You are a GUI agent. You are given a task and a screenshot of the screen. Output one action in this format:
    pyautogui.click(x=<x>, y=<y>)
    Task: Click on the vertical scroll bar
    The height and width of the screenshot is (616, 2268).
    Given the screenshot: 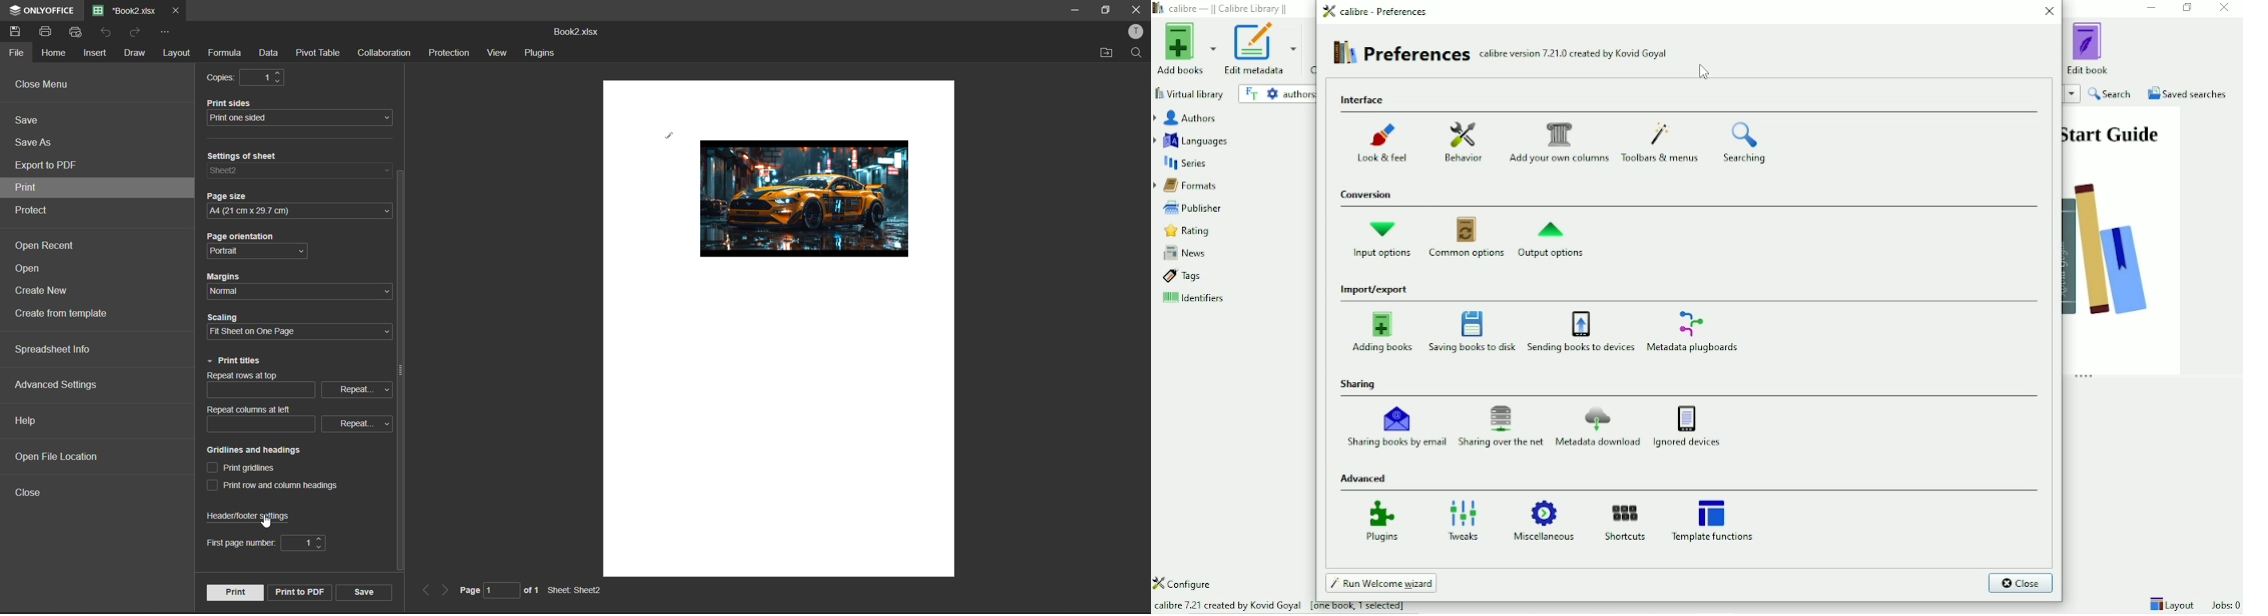 What is the action you would take?
    pyautogui.click(x=400, y=372)
    